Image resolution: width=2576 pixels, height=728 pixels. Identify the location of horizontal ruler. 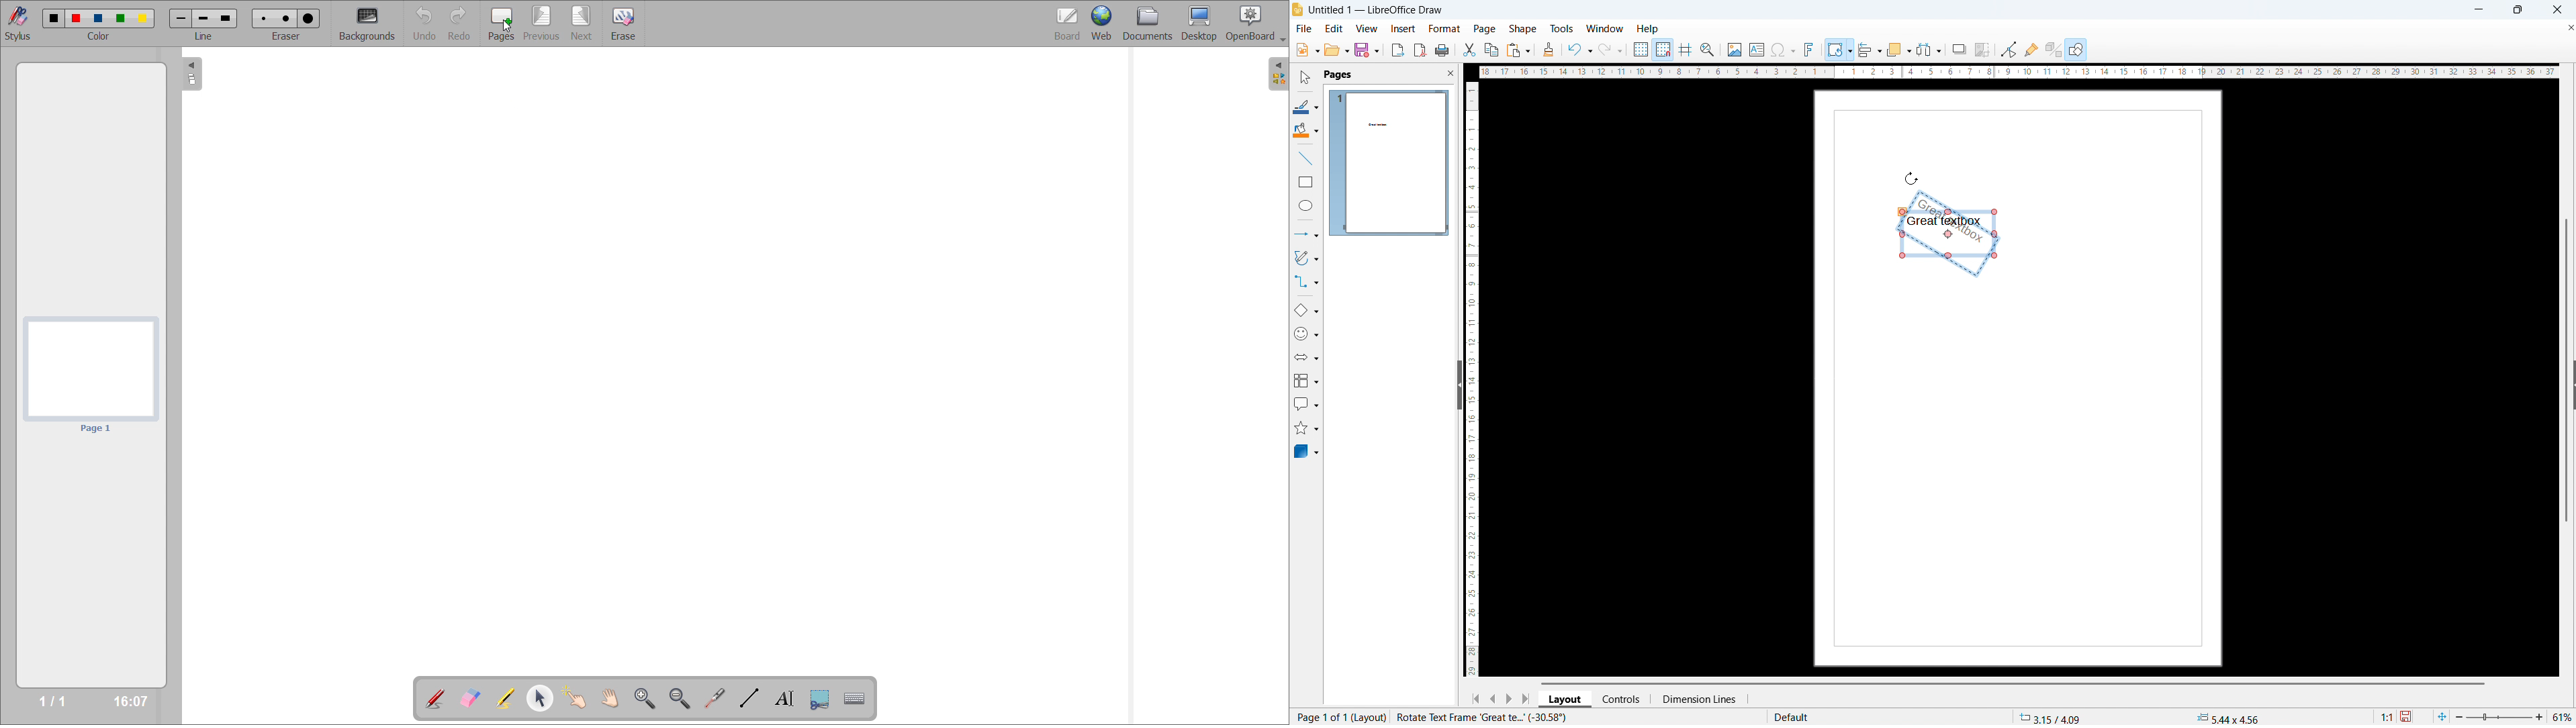
(2018, 73).